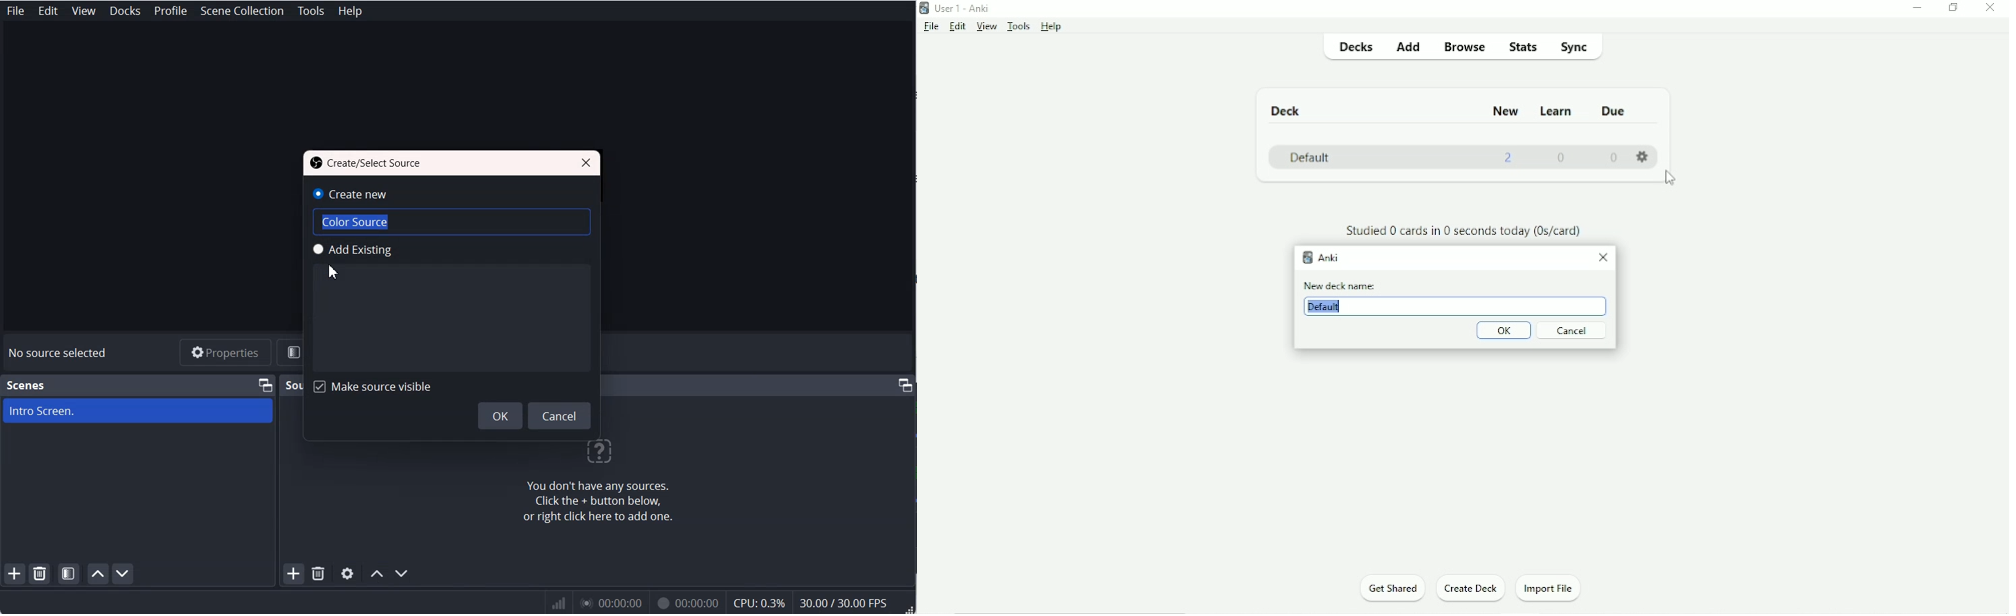 This screenshot has height=616, width=2016. Describe the element at coordinates (760, 603) in the screenshot. I see `CPU` at that location.